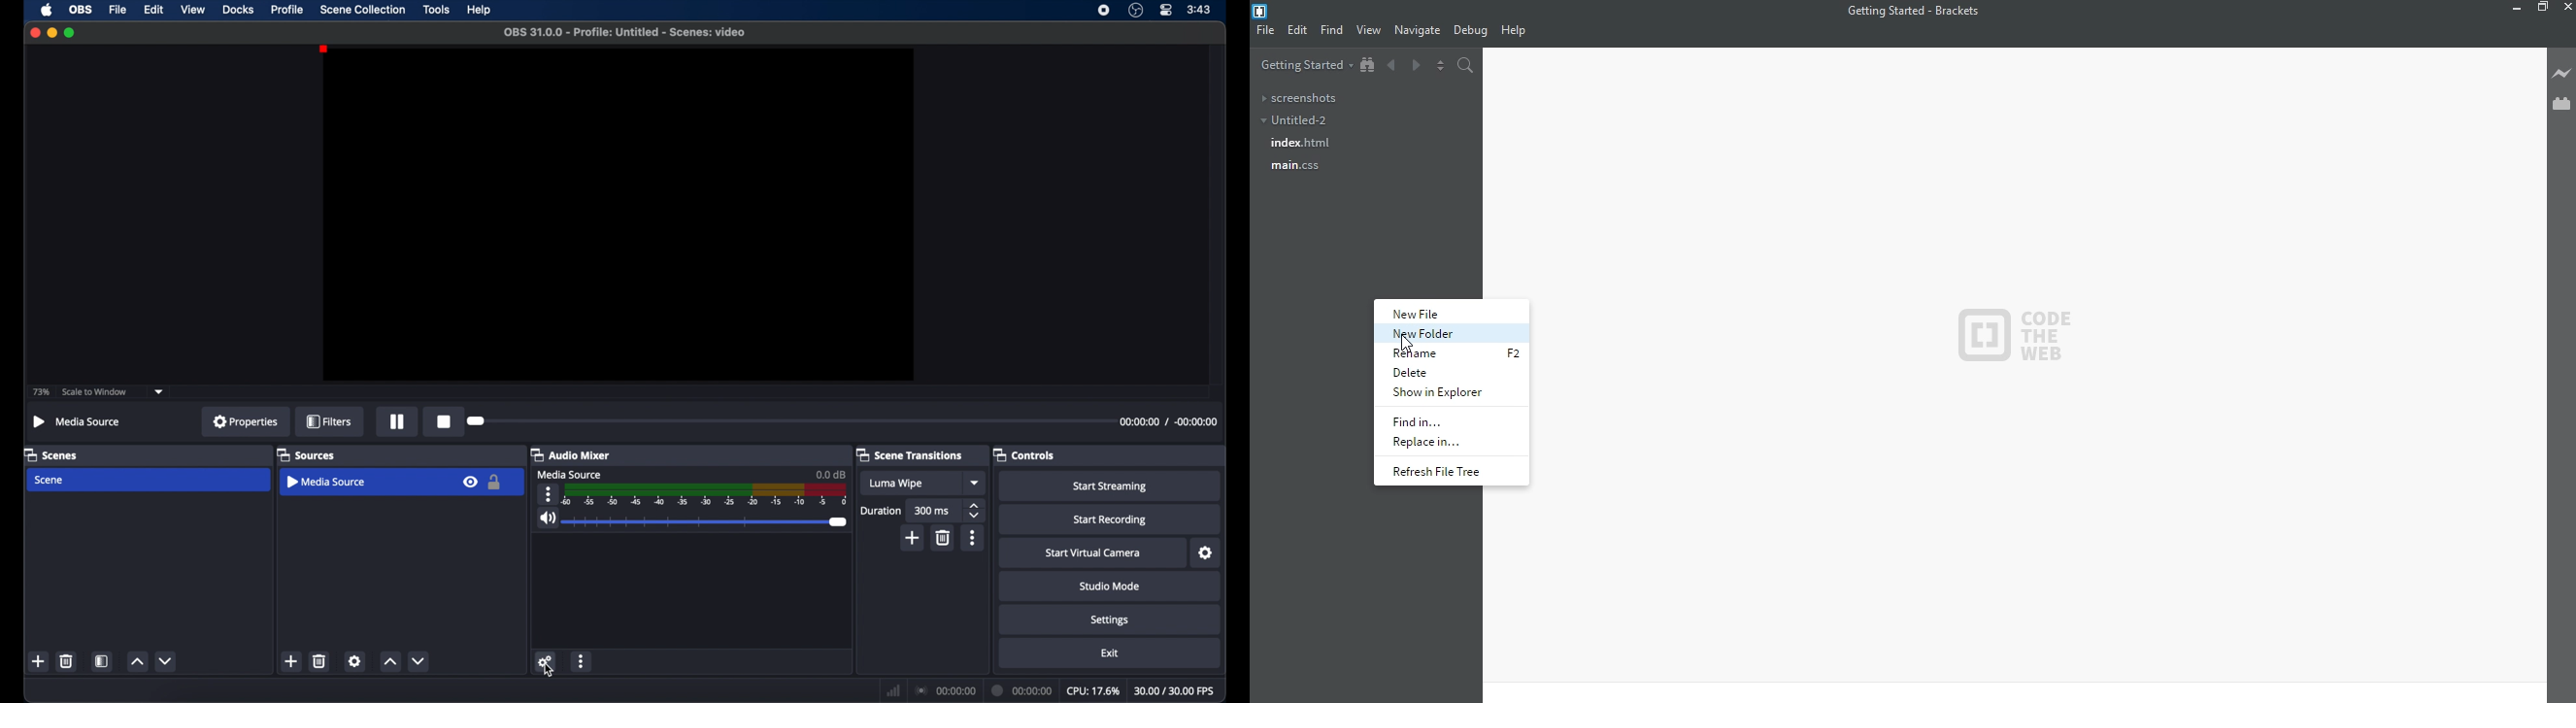 This screenshot has height=728, width=2576. Describe the element at coordinates (1307, 143) in the screenshot. I see `index.html` at that location.